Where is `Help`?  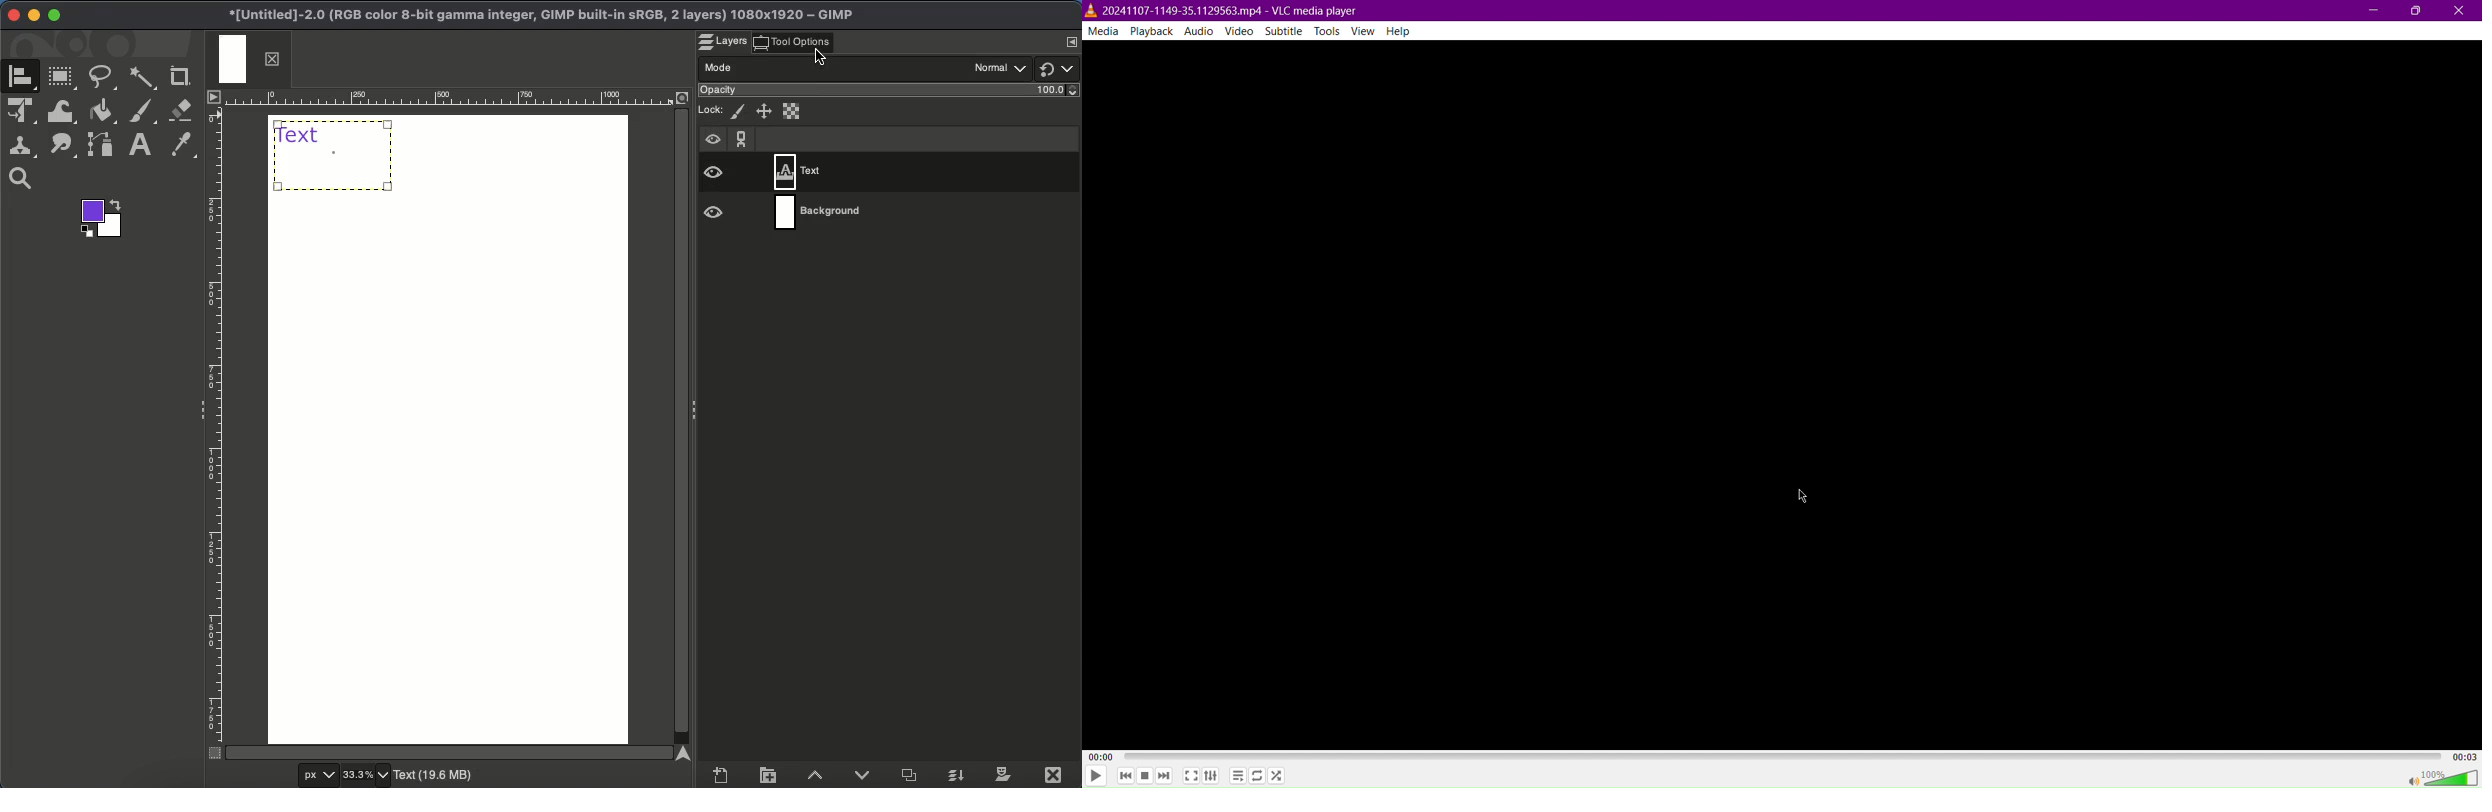
Help is located at coordinates (1404, 31).